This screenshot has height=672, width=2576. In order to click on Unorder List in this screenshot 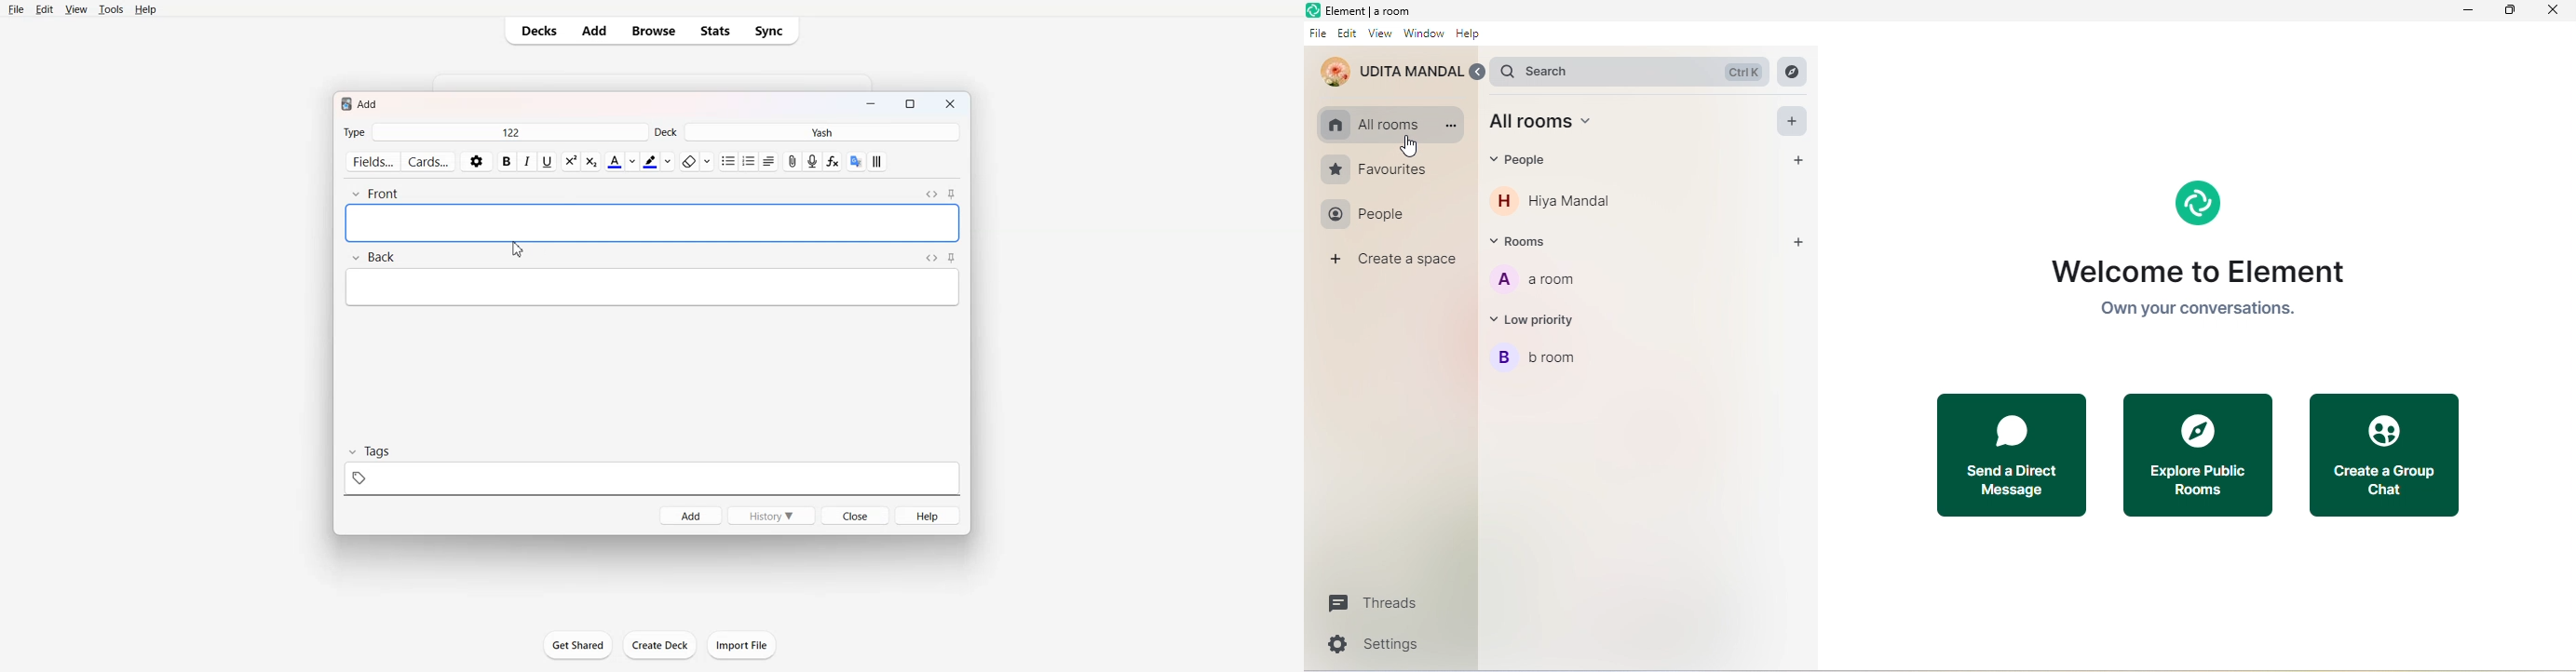, I will do `click(727, 162)`.